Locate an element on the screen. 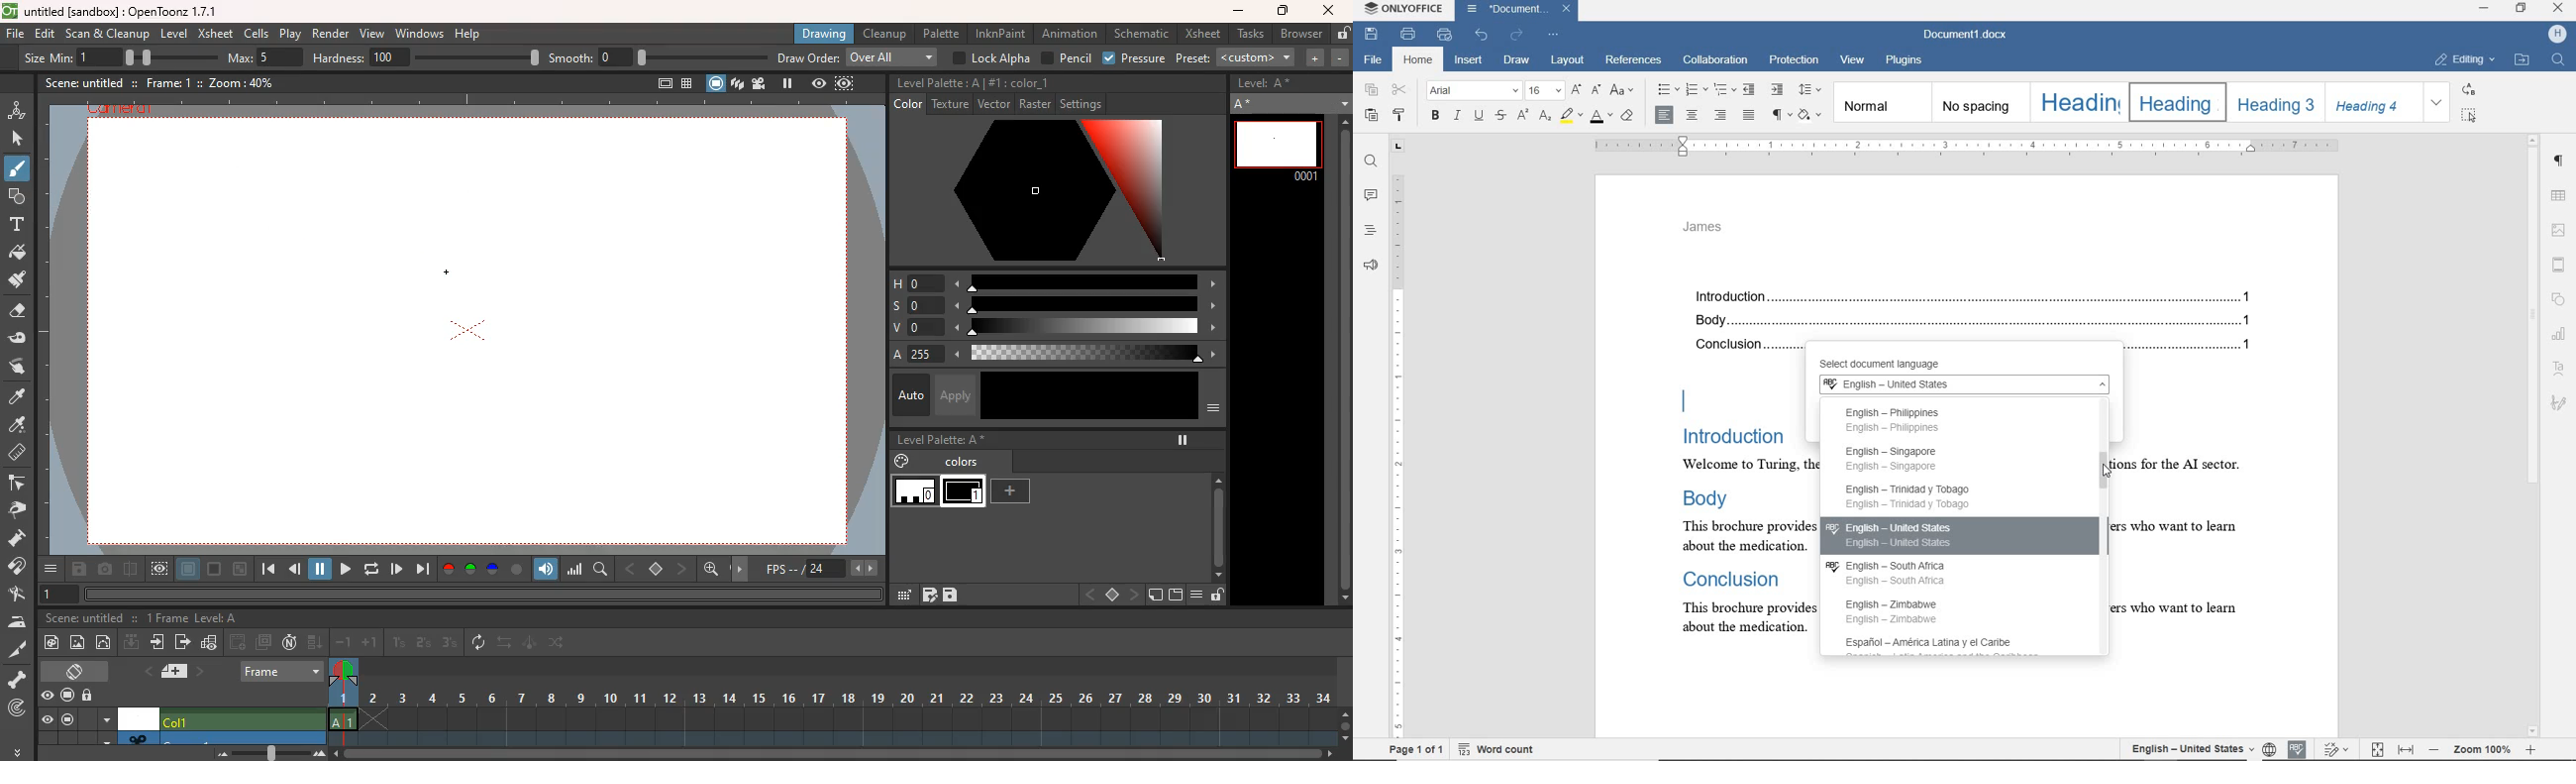 The image size is (2576, 784). Text Art is located at coordinates (2561, 369).